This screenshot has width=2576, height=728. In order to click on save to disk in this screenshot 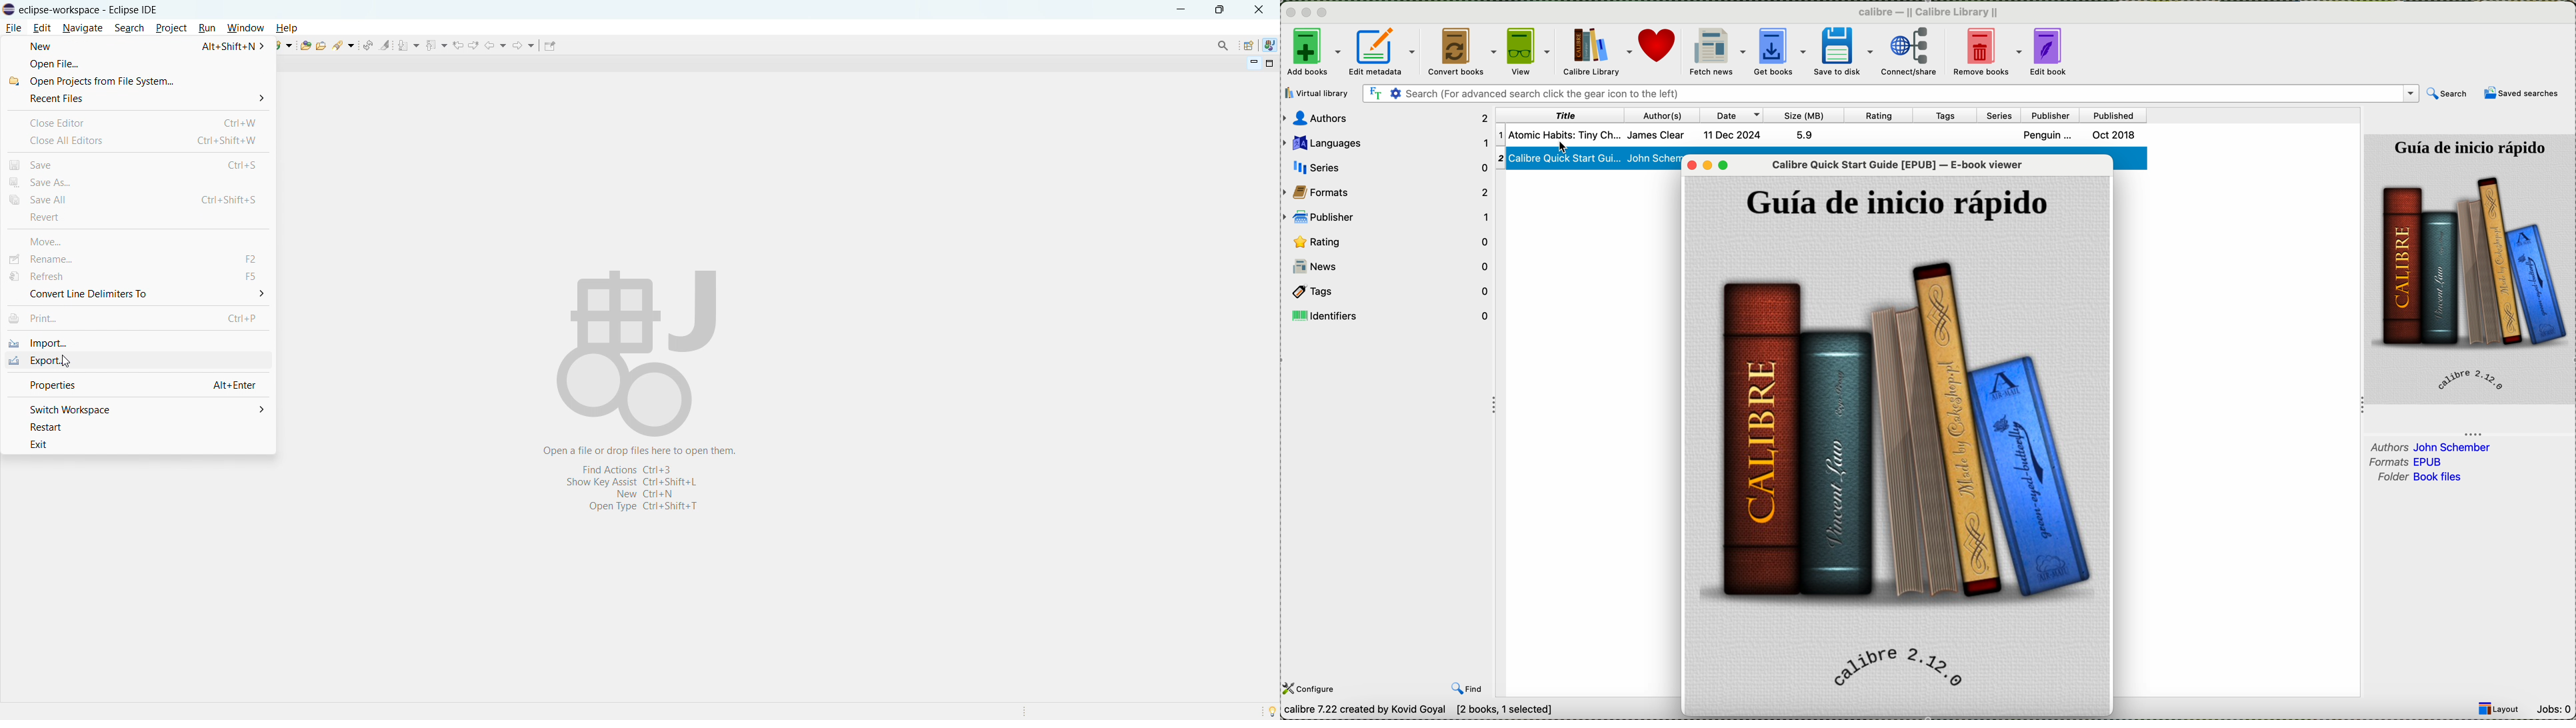, I will do `click(1845, 52)`.